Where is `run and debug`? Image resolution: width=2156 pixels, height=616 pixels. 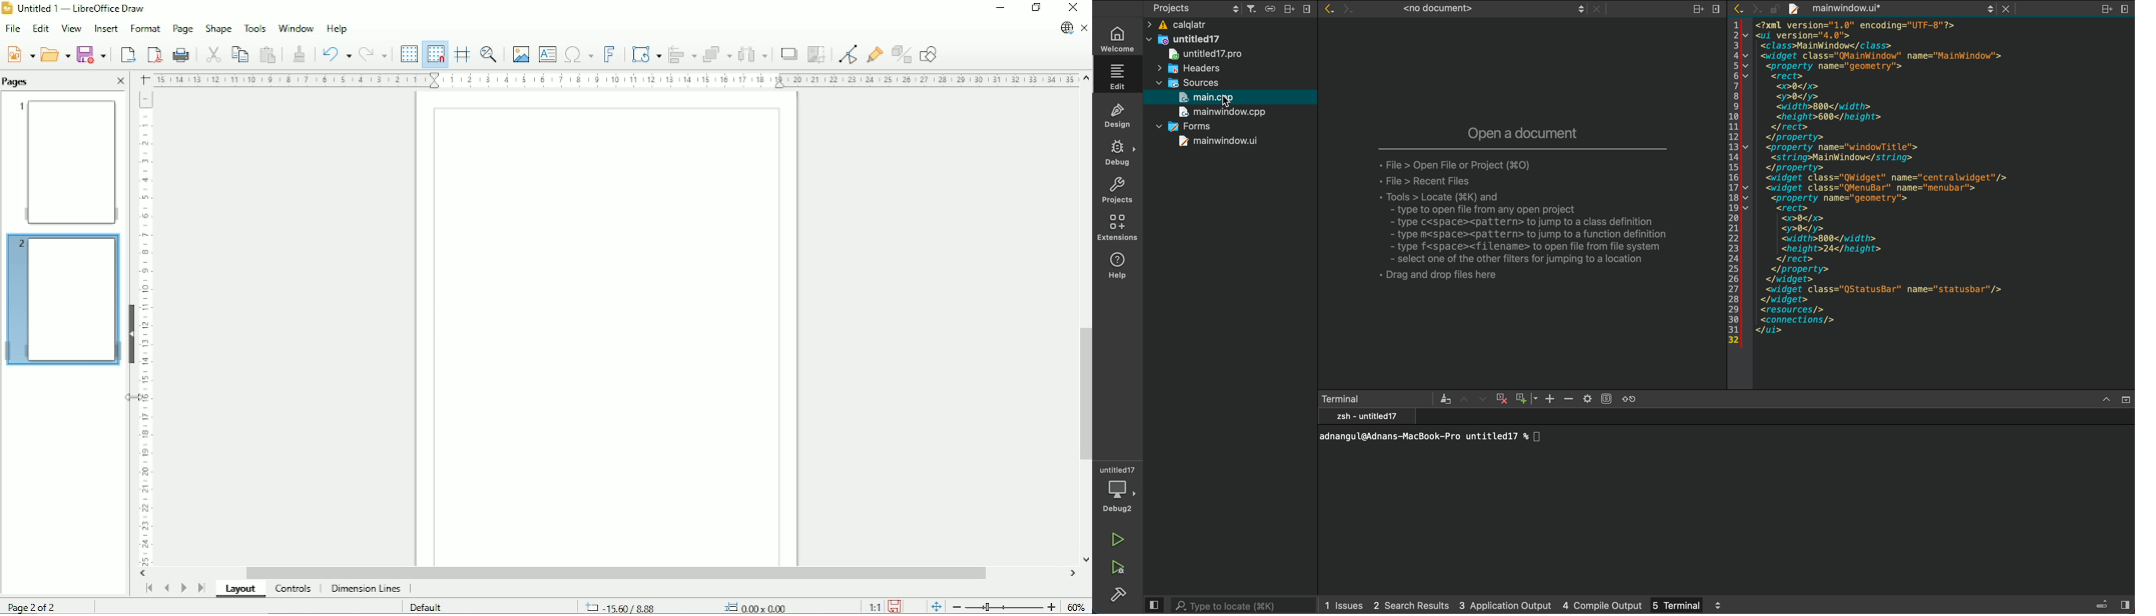
run and debug is located at coordinates (1122, 565).